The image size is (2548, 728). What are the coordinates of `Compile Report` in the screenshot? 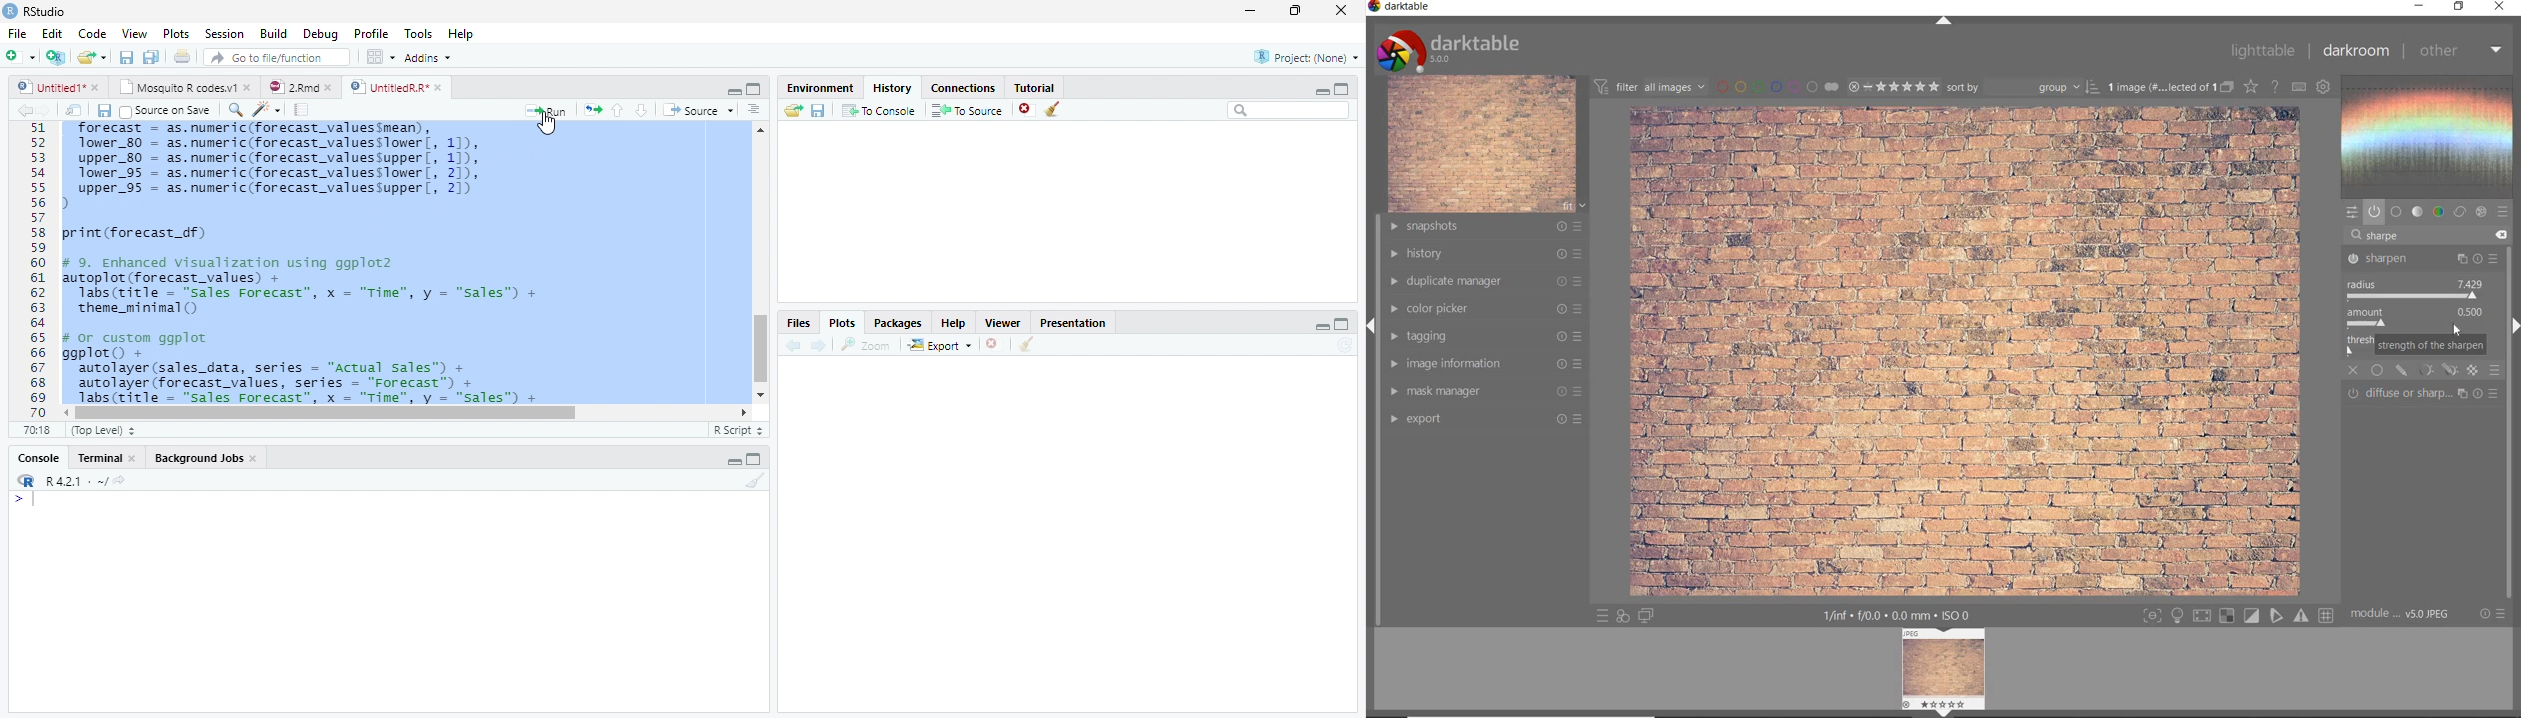 It's located at (303, 109).